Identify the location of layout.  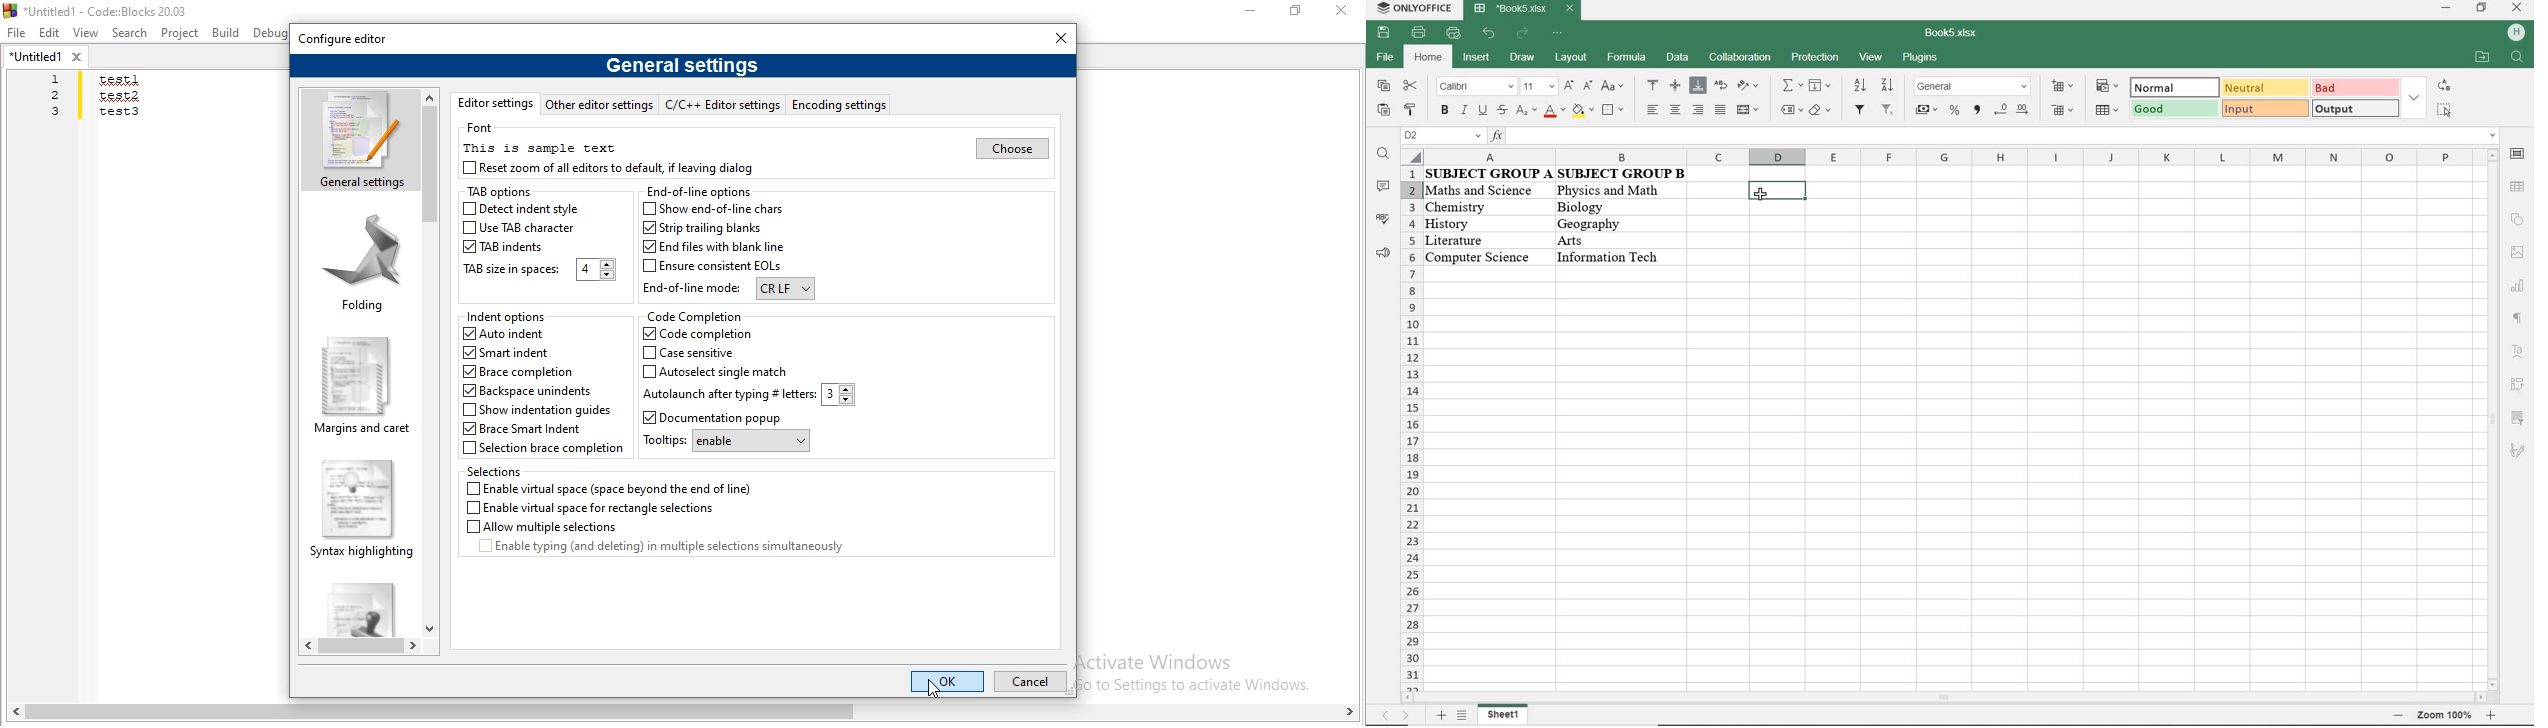
(1570, 56).